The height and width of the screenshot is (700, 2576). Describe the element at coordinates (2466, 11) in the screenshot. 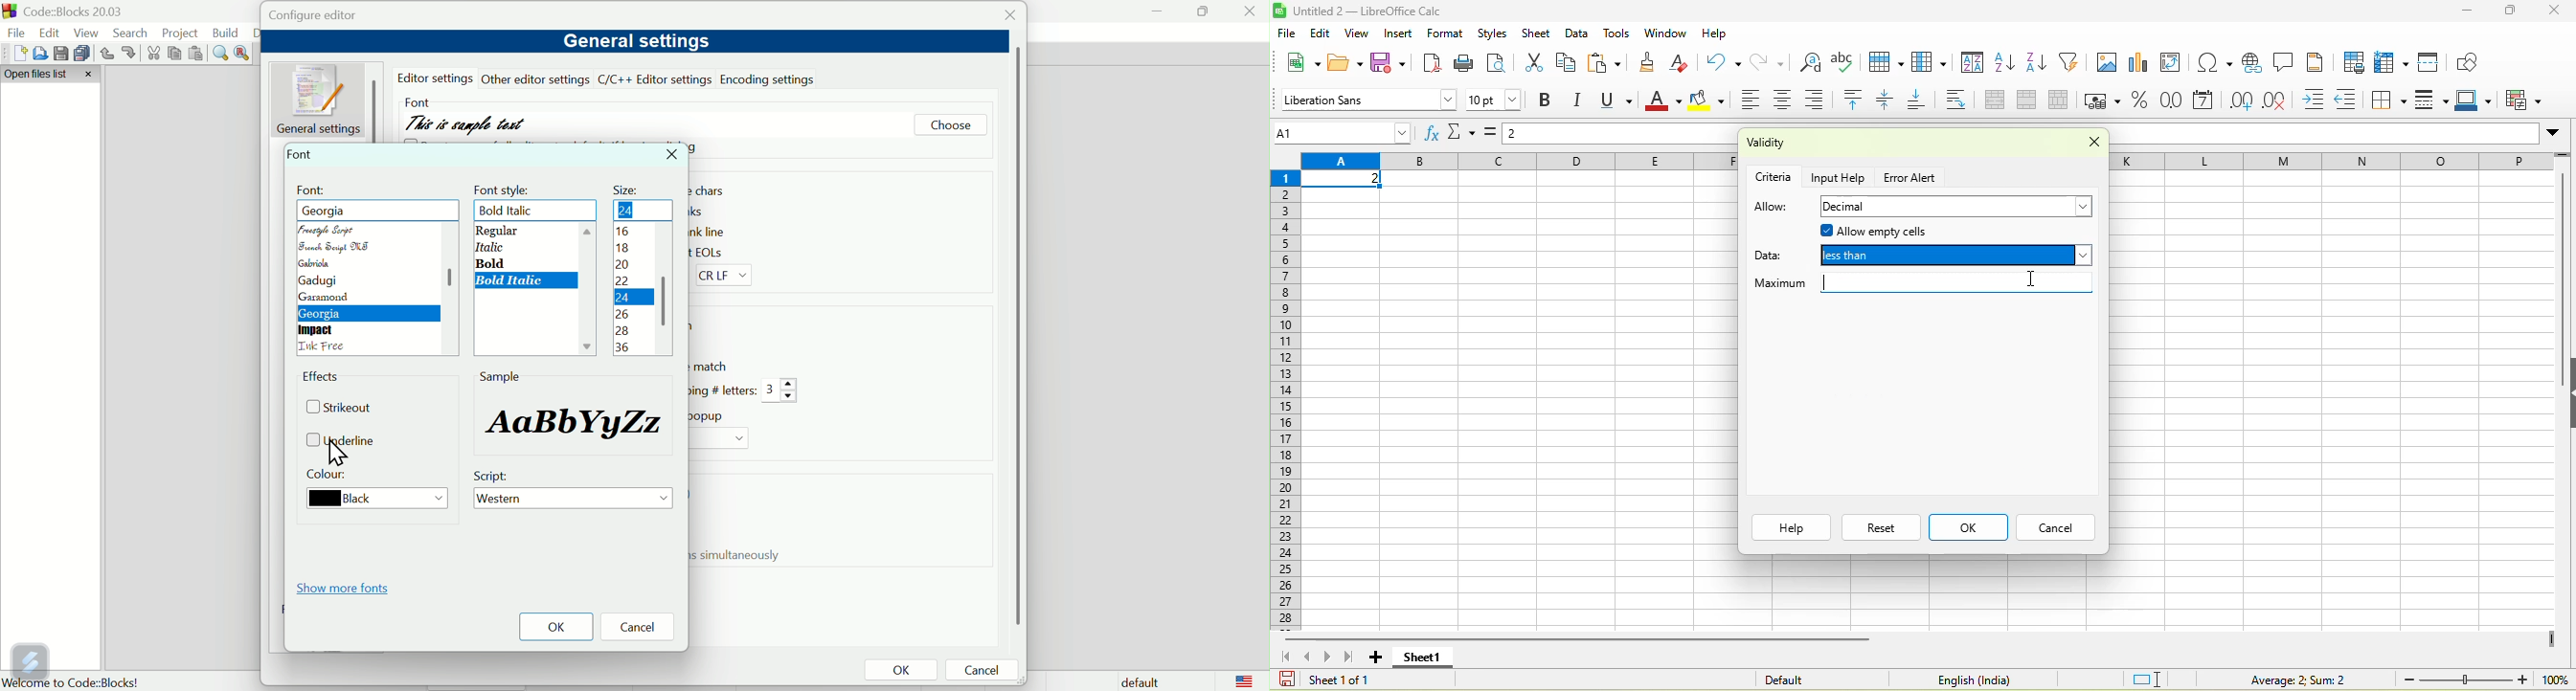

I see `minuimize` at that location.